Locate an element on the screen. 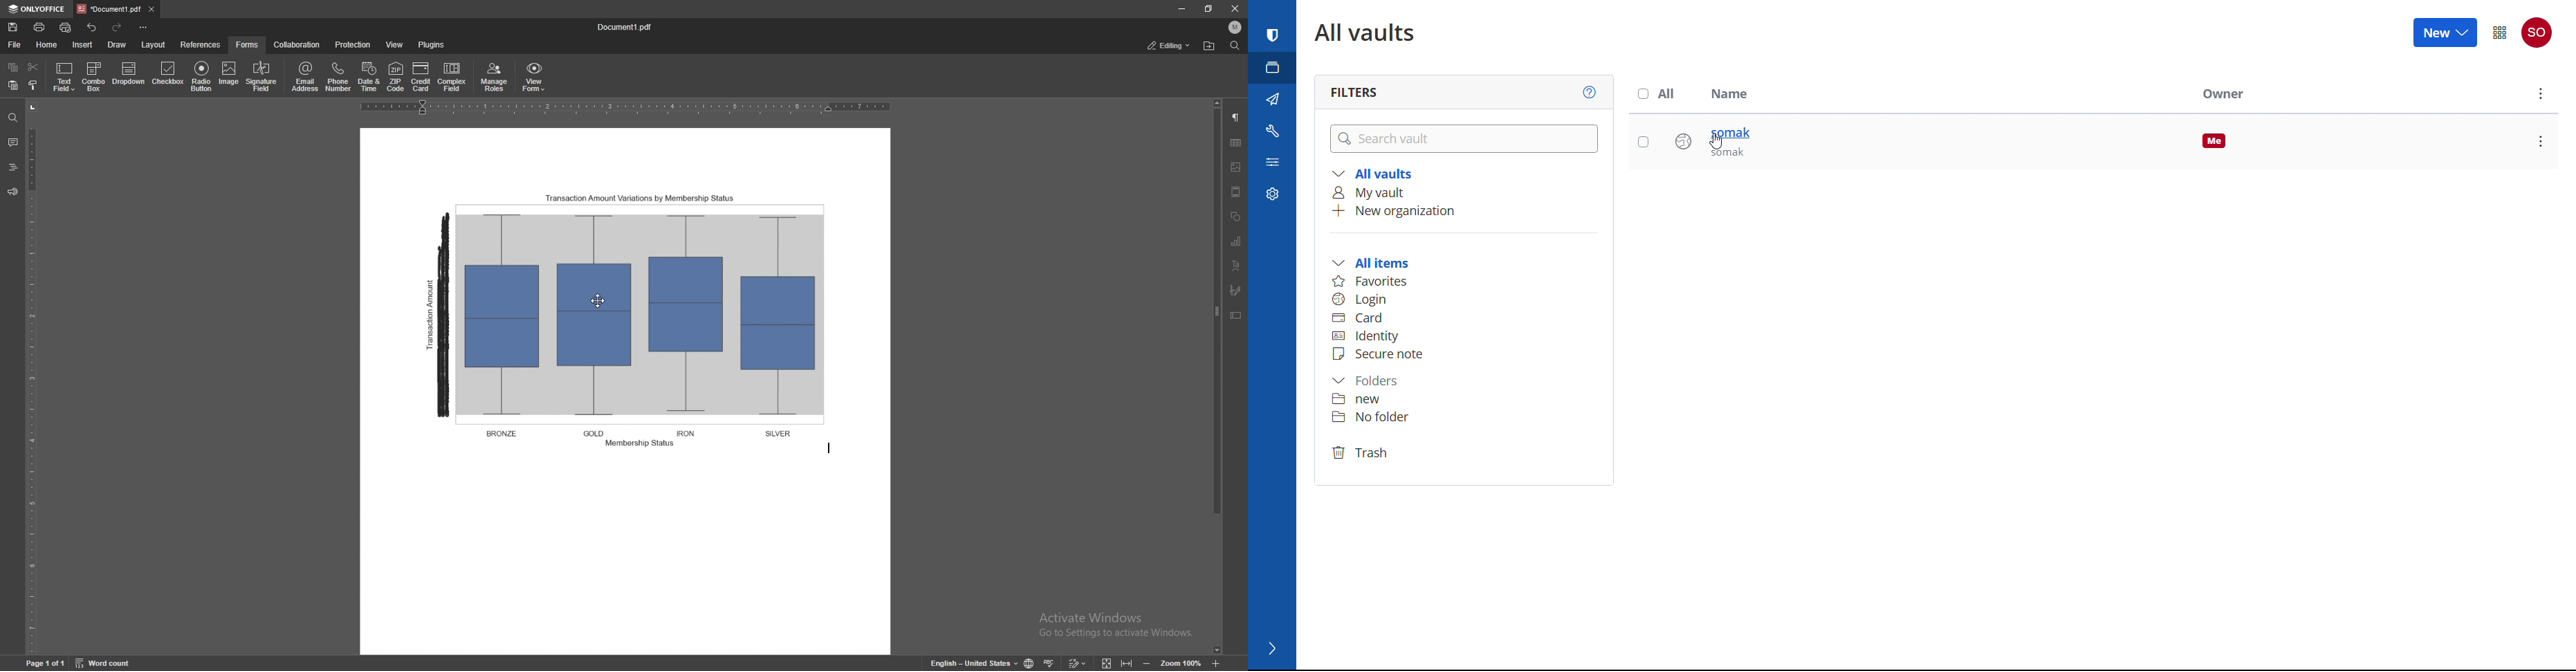 The image size is (2576, 672). undo is located at coordinates (92, 28).